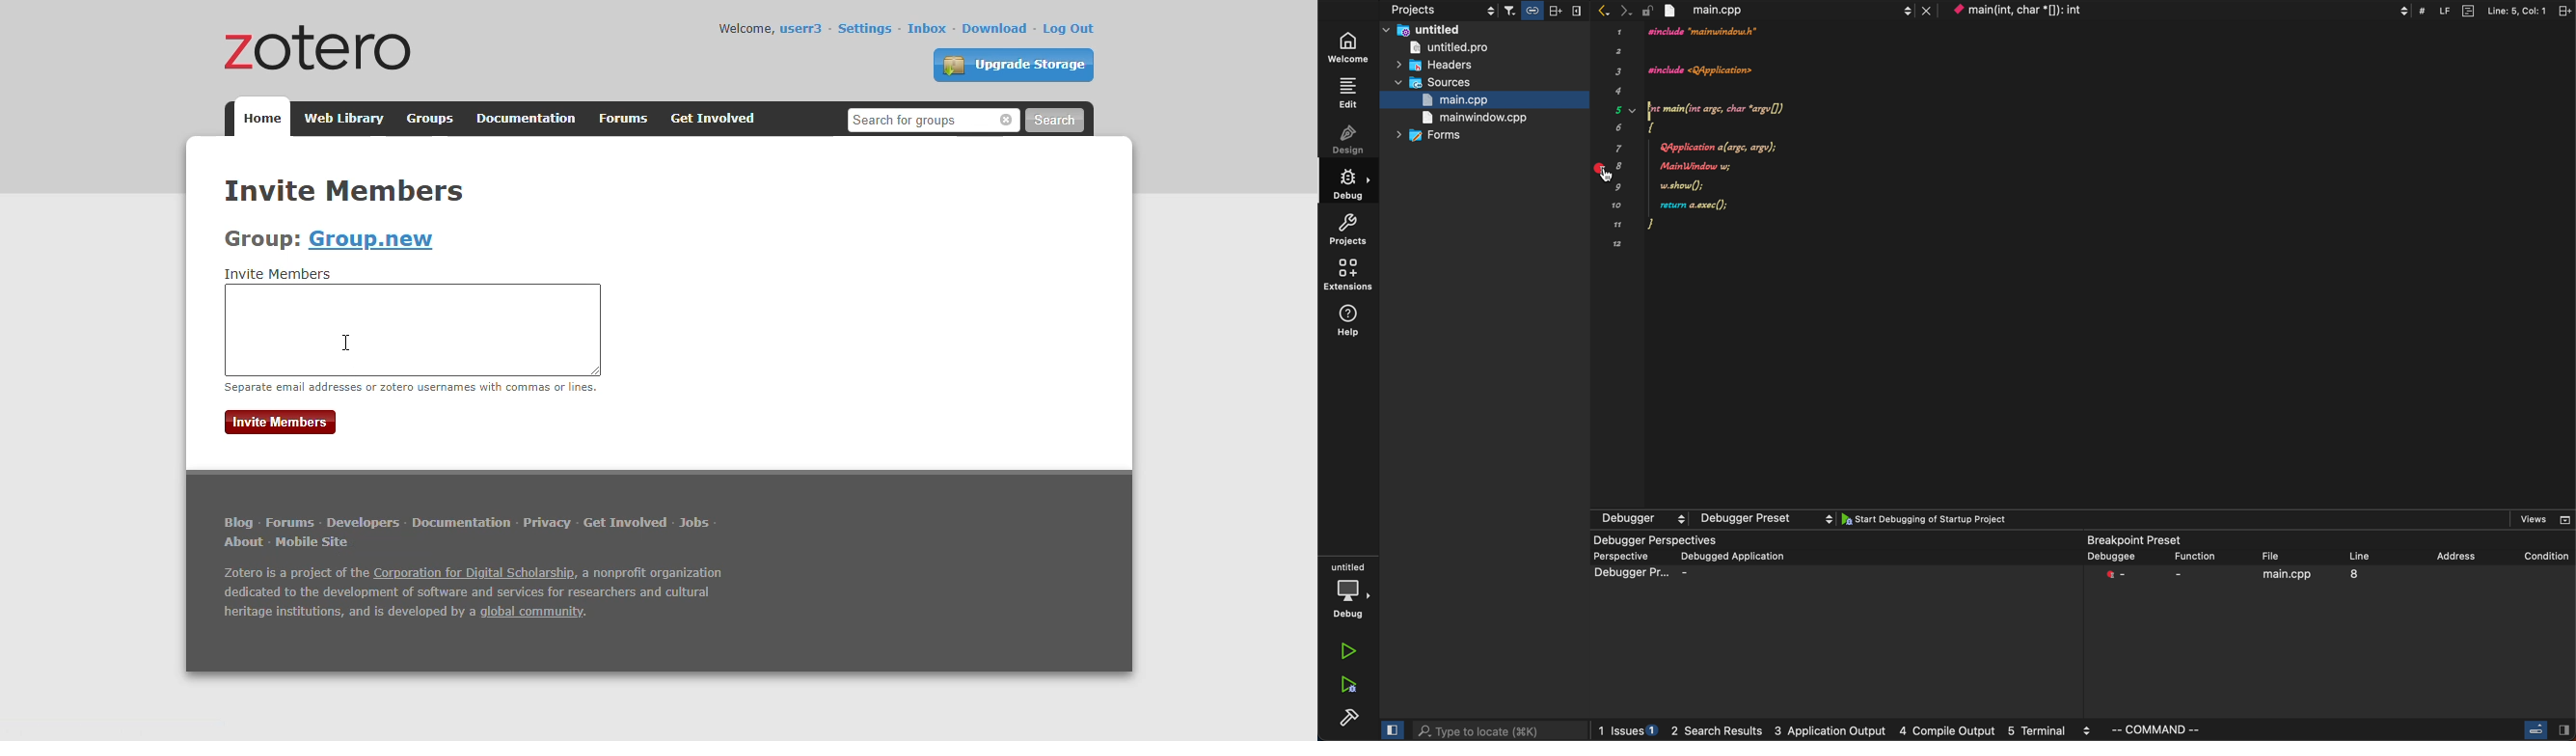 Image resolution: width=2576 pixels, height=756 pixels. What do you see at coordinates (695, 523) in the screenshot?
I see `jobs` at bounding box center [695, 523].